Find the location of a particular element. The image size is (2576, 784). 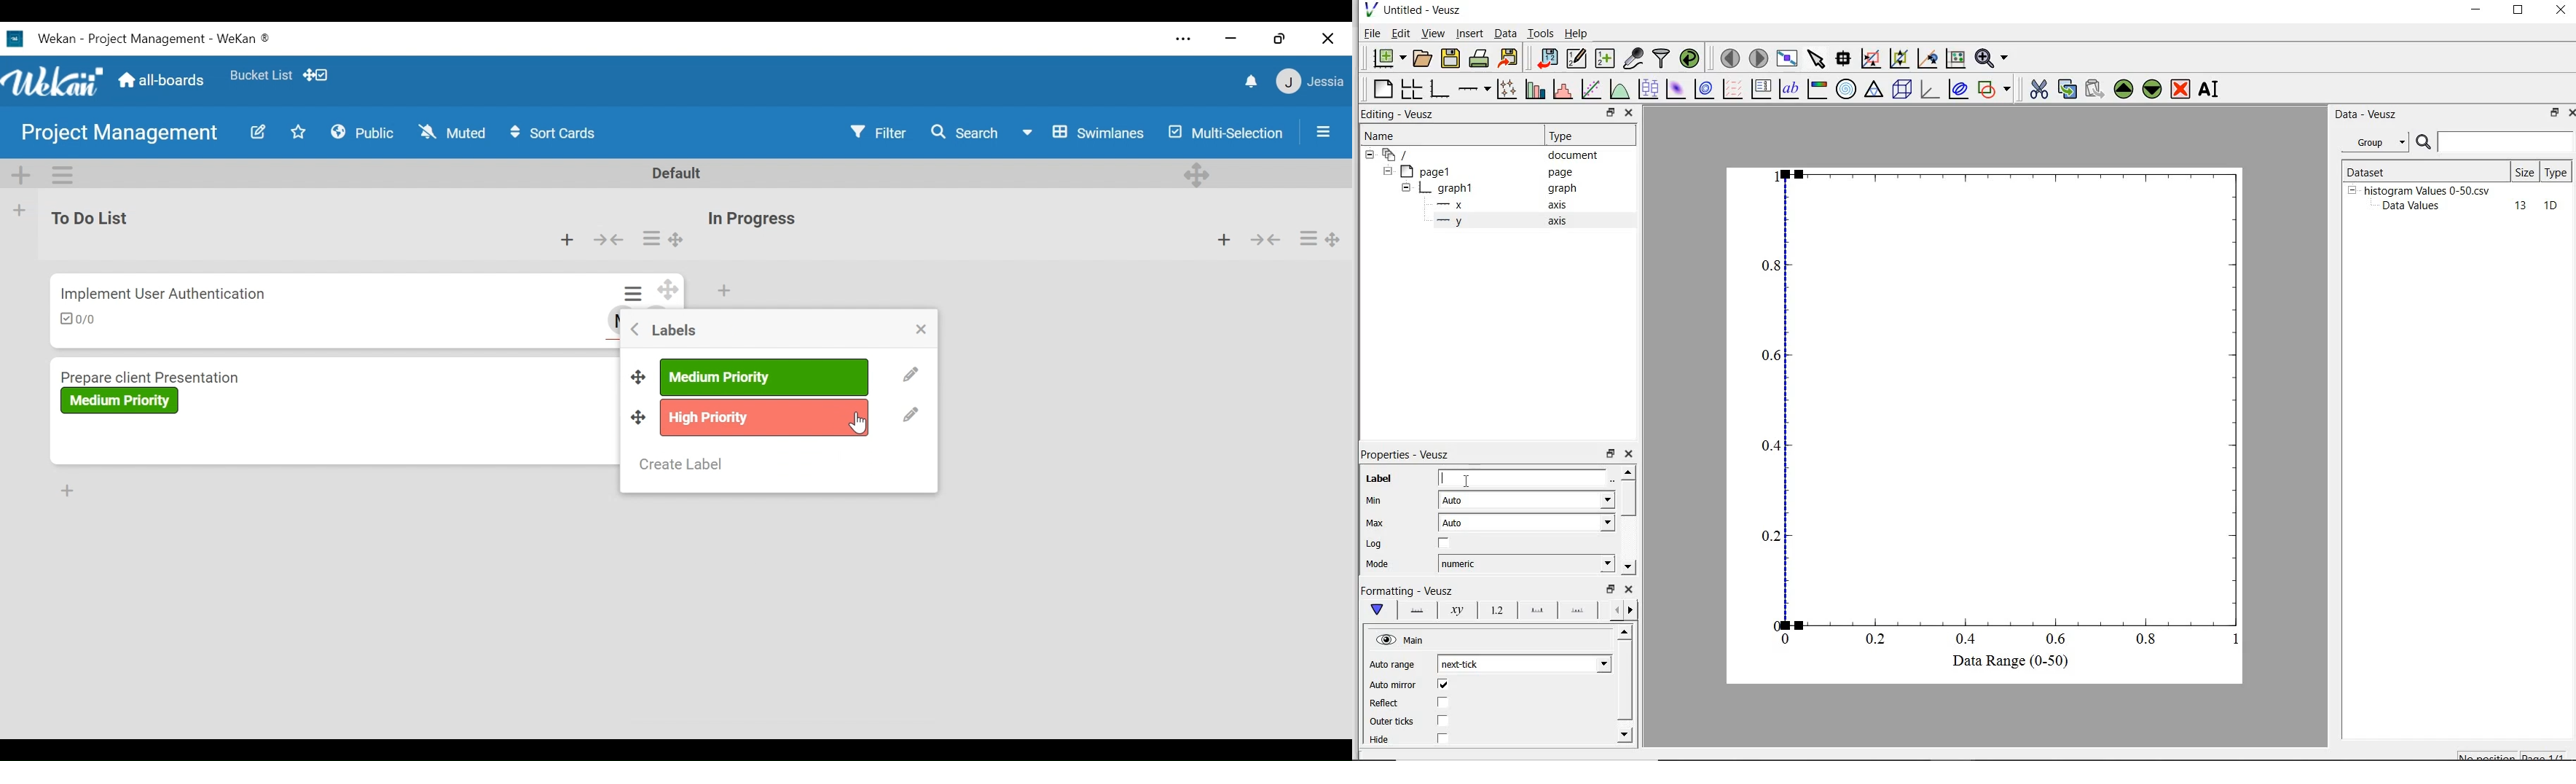

|Formatting - Veusz is located at coordinates (1405, 589).